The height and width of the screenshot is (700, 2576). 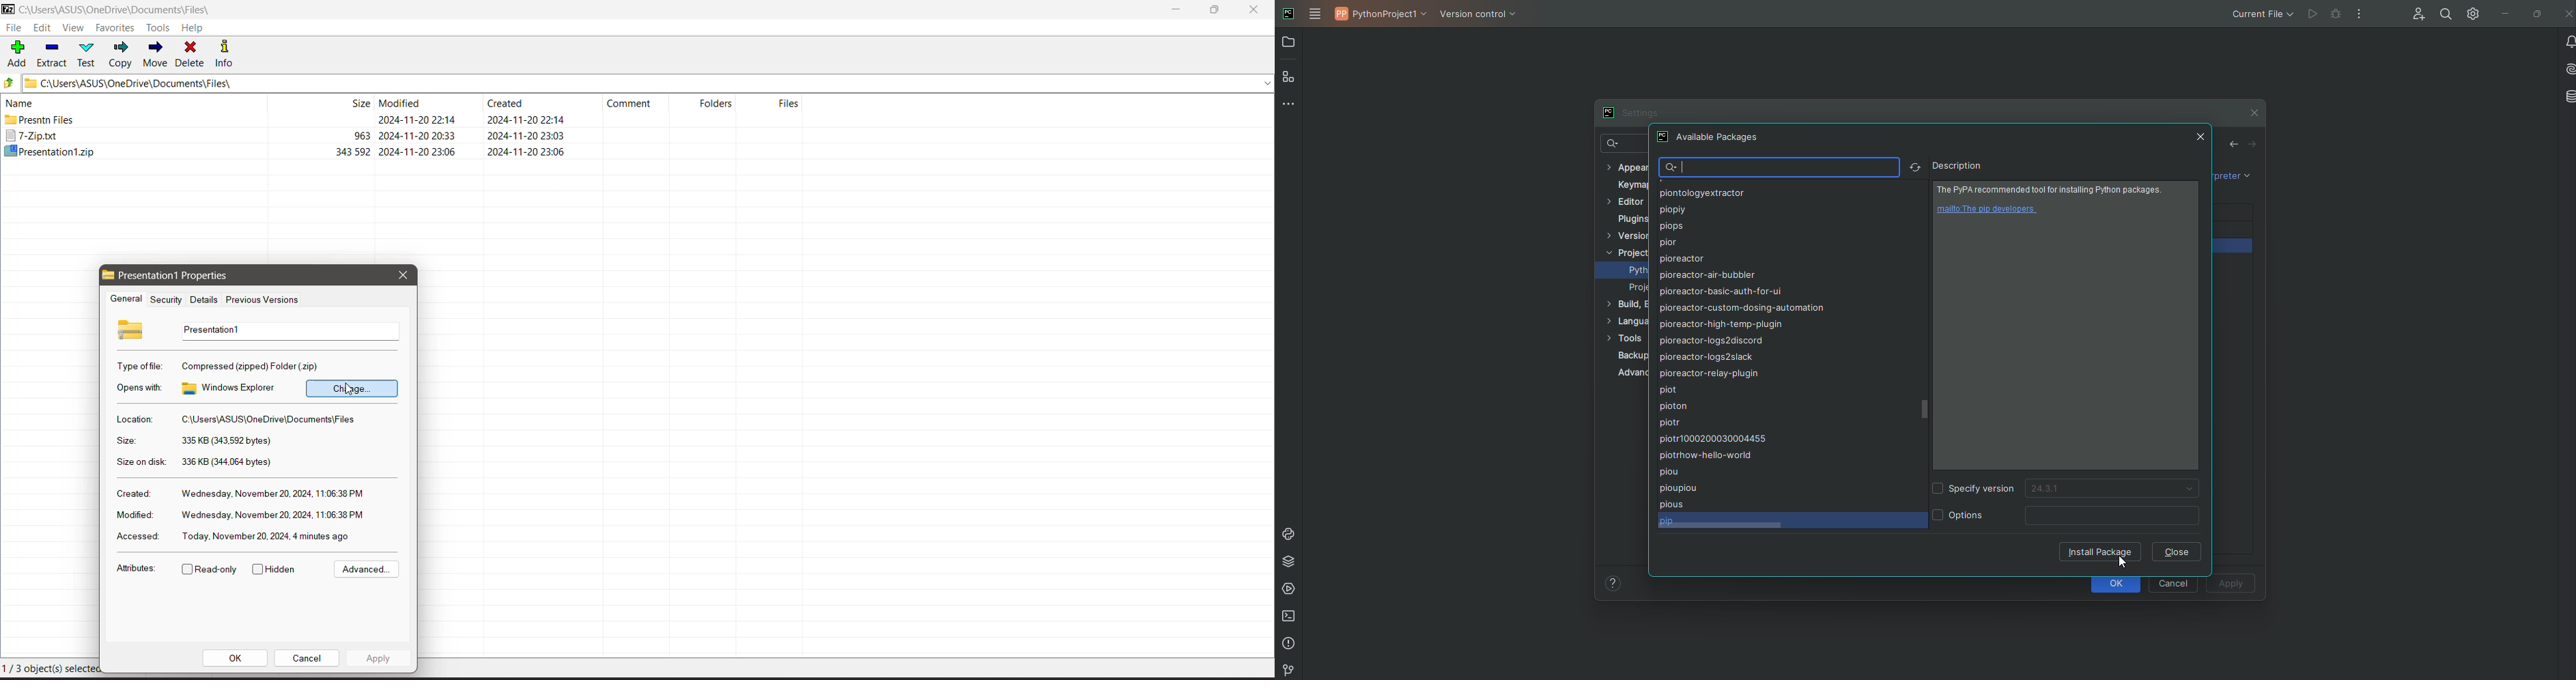 I want to click on Present files, so click(x=289, y=121).